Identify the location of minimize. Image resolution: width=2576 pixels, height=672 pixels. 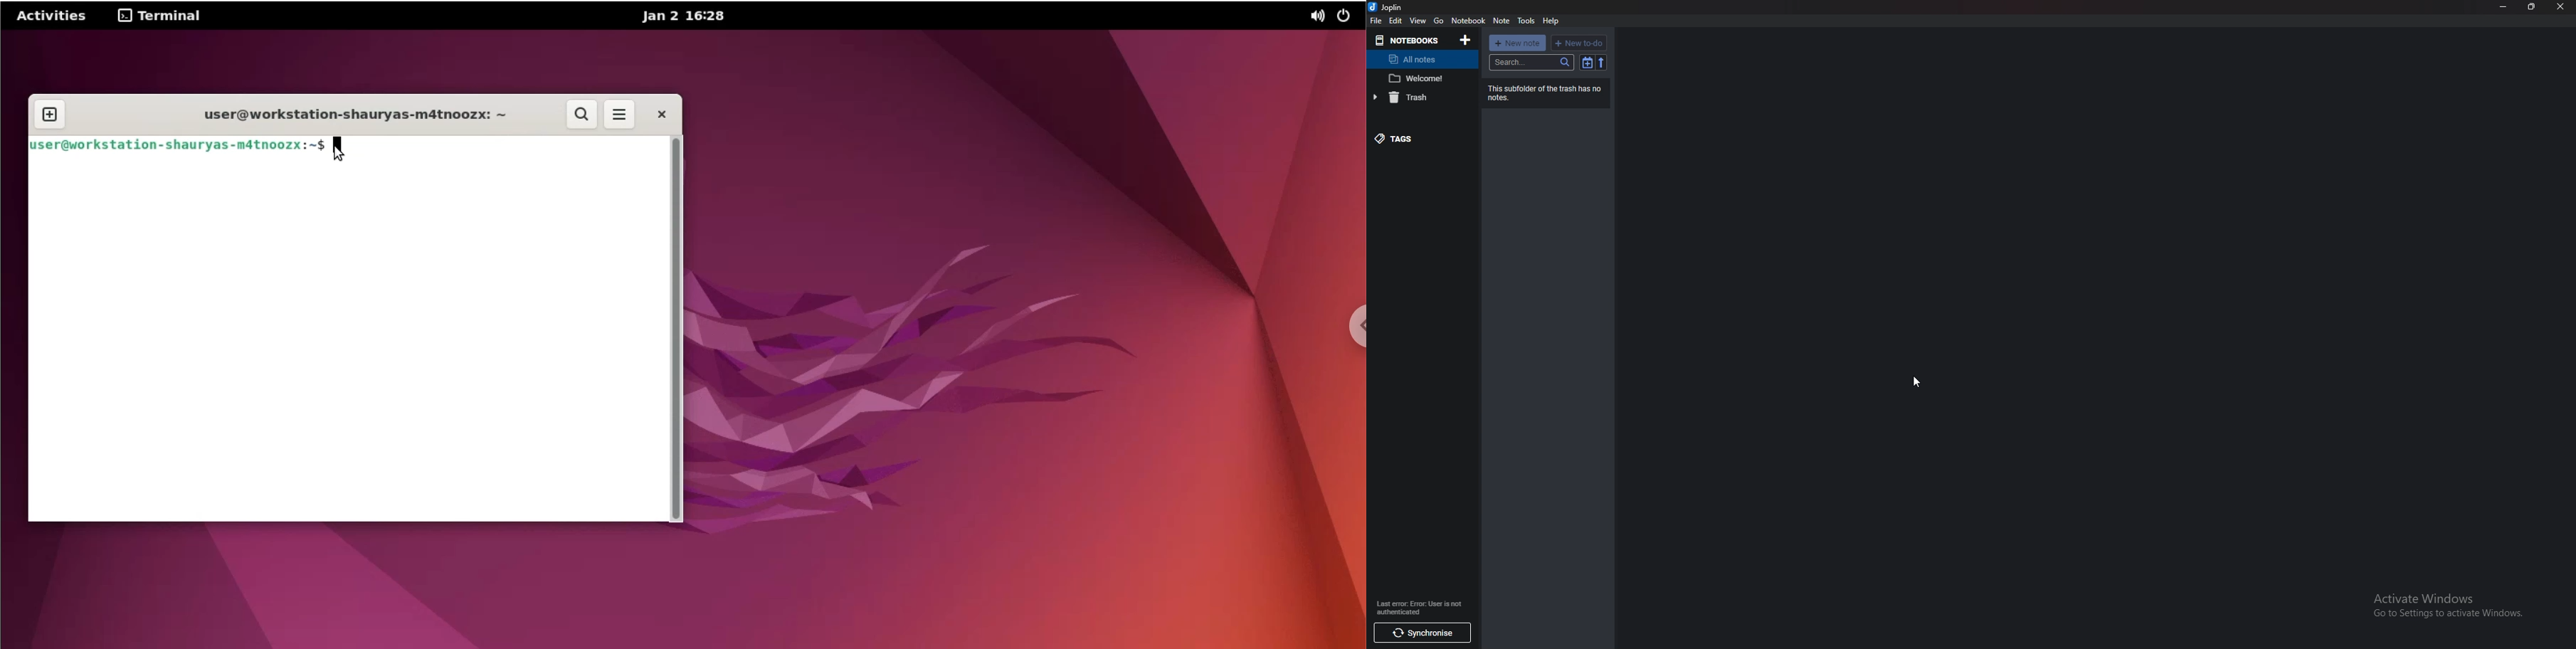
(2504, 6).